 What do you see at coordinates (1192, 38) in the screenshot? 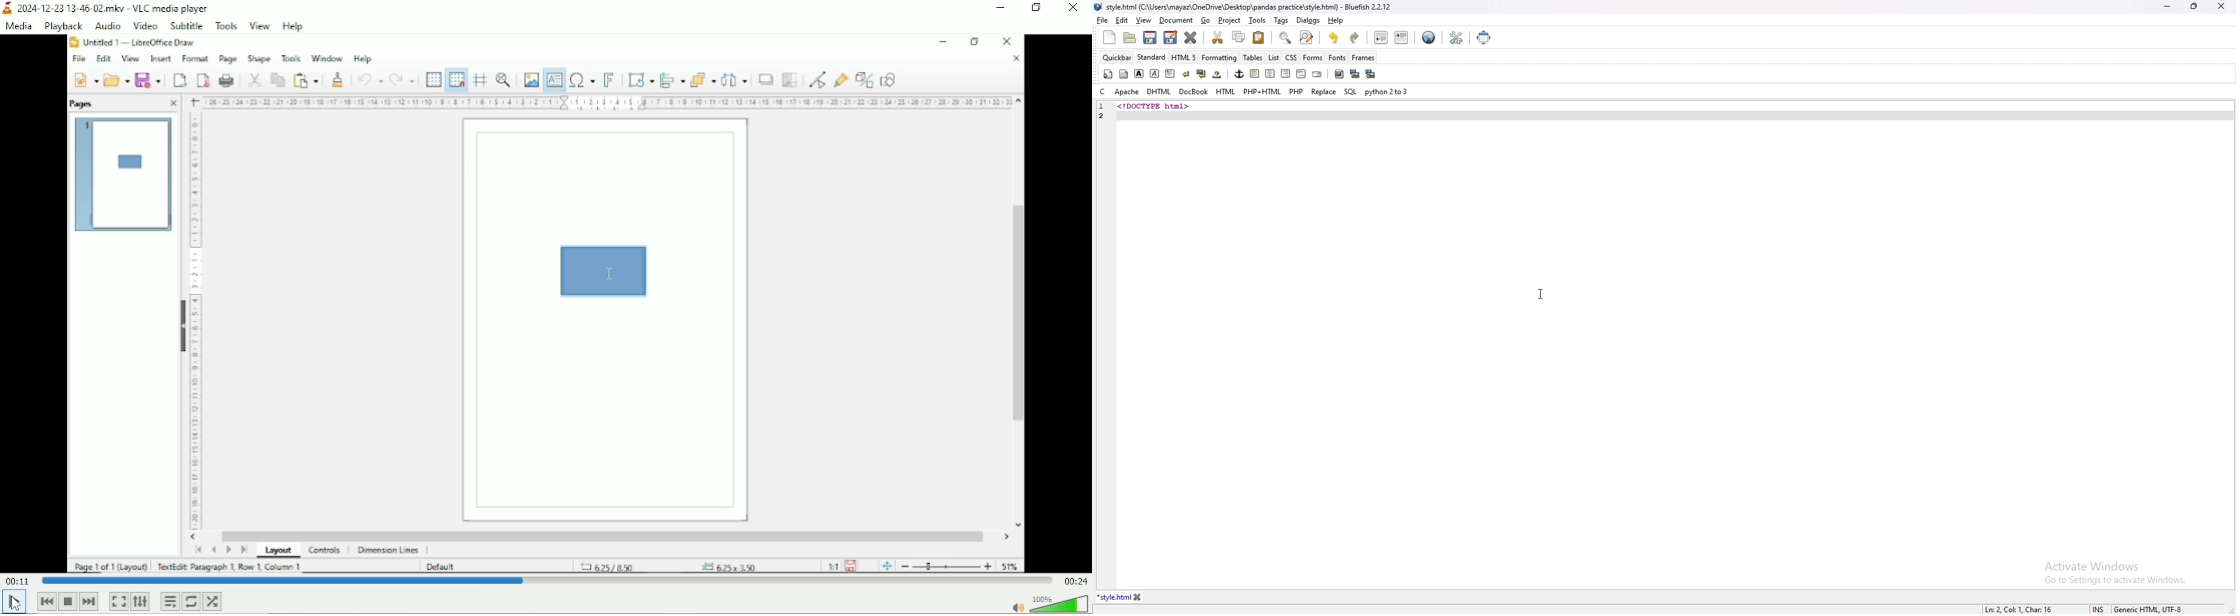
I see `close current tab` at bounding box center [1192, 38].